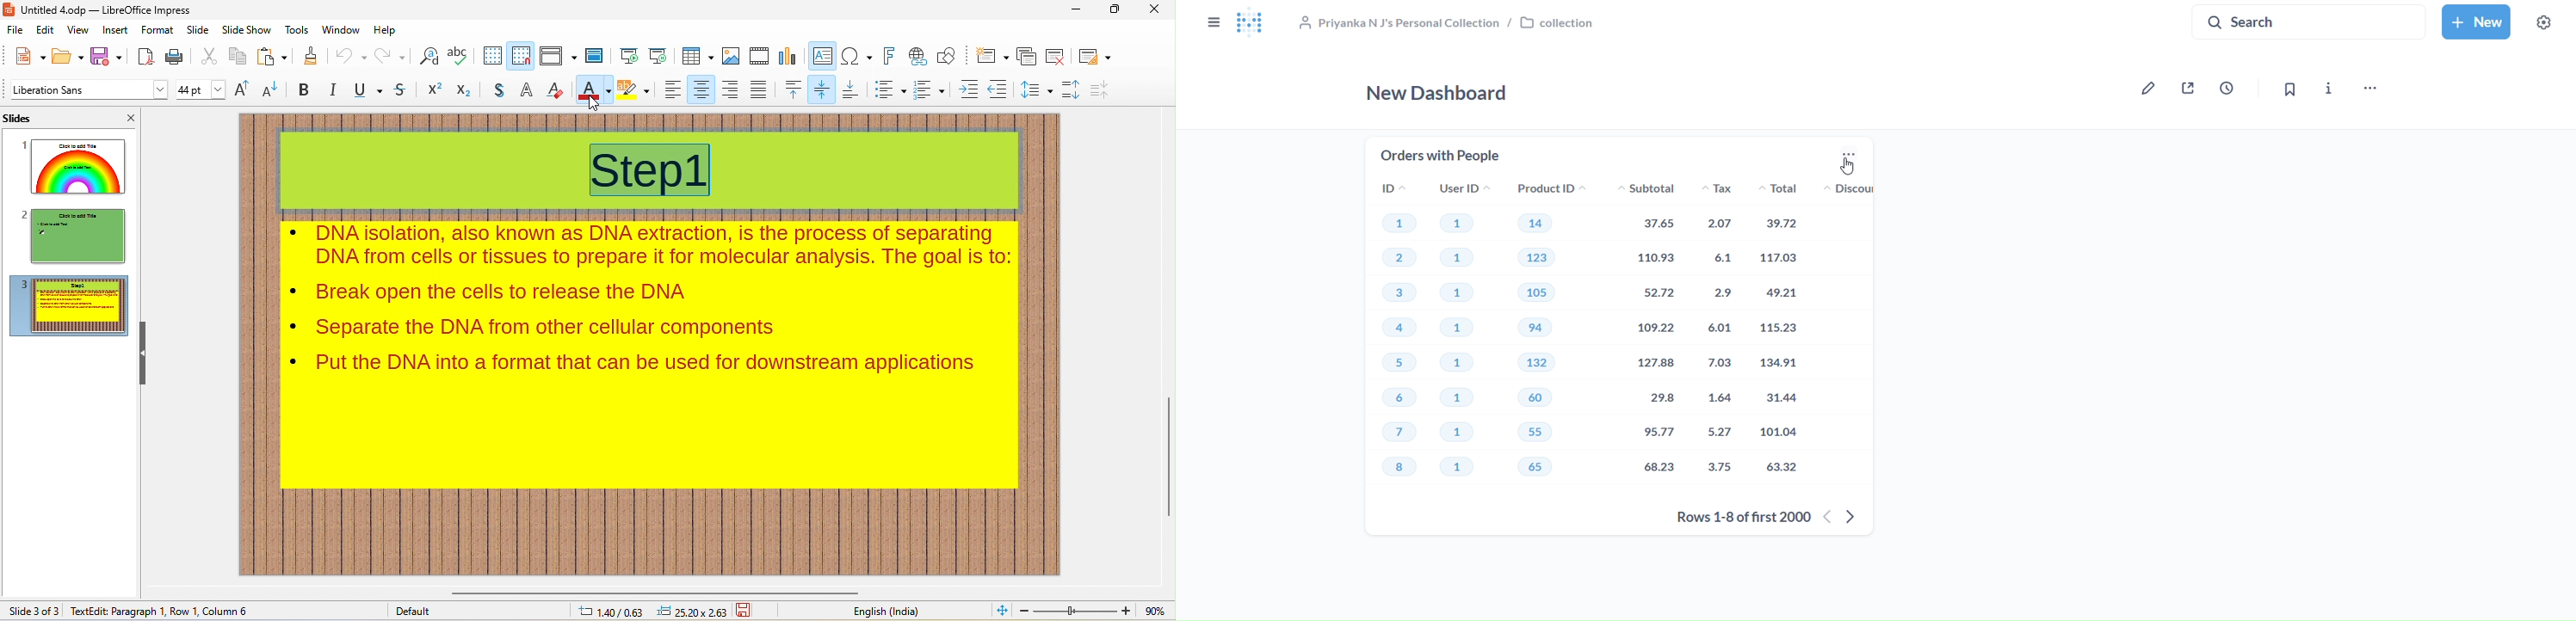 The height and width of the screenshot is (644, 2576). Describe the element at coordinates (528, 90) in the screenshot. I see `outline` at that location.